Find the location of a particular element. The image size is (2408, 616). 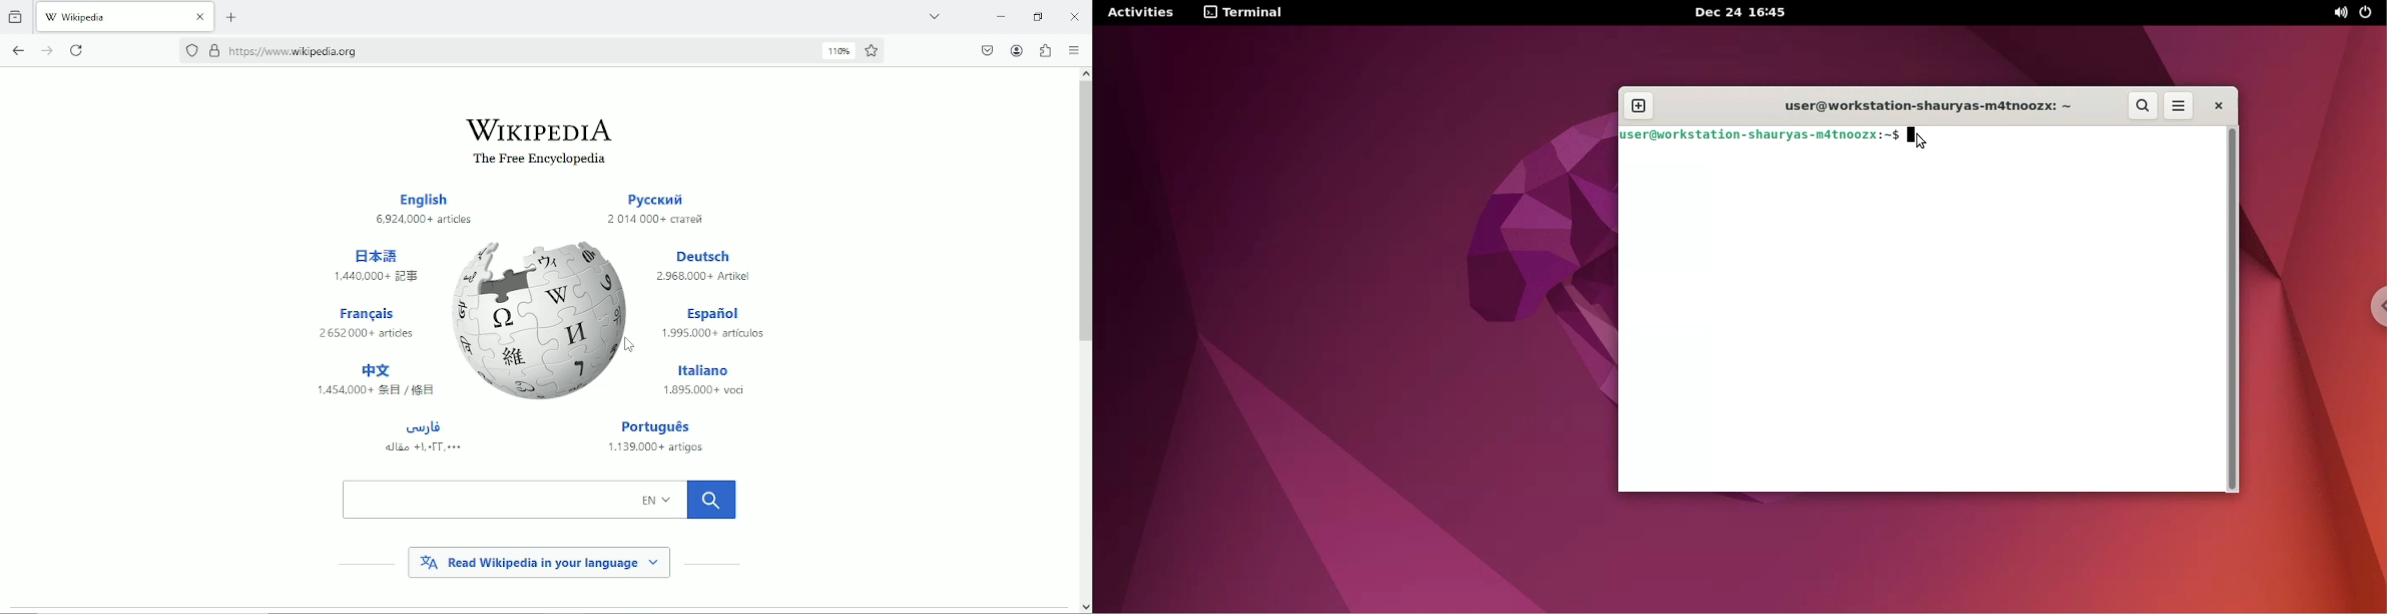

Francais
2652000+ artices is located at coordinates (368, 322).